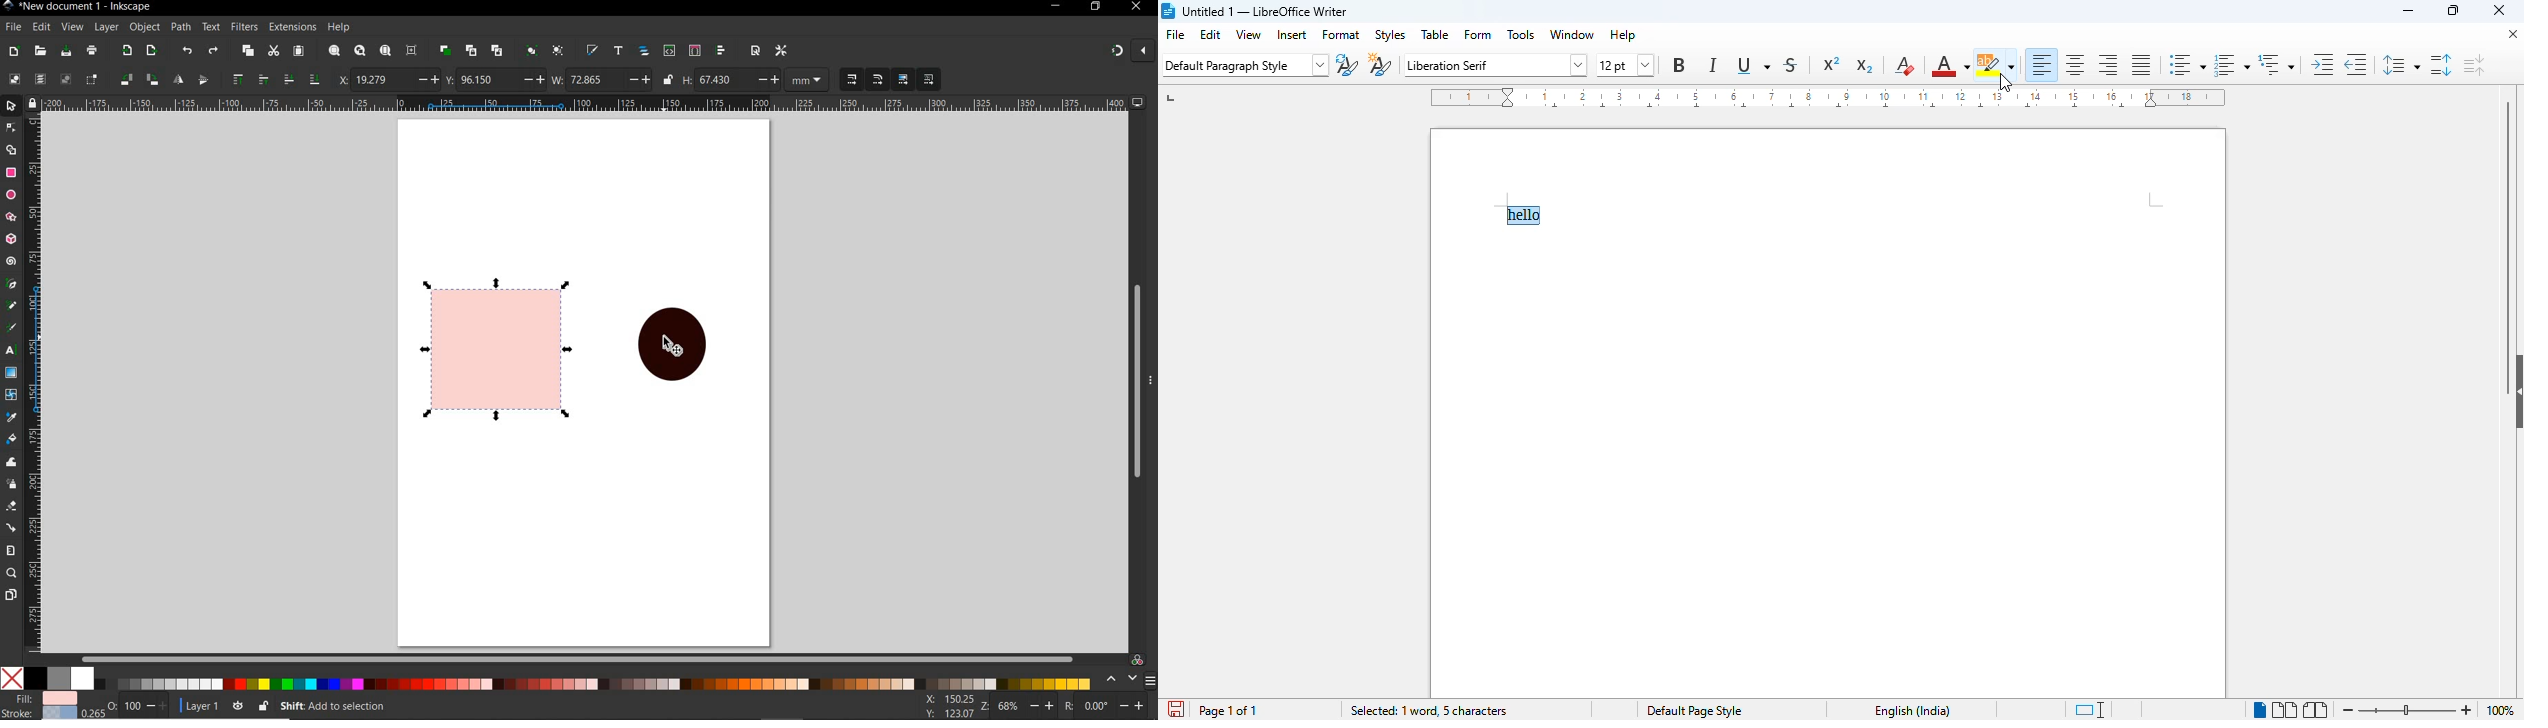  Describe the element at coordinates (2501, 710) in the screenshot. I see `zoom factor` at that location.